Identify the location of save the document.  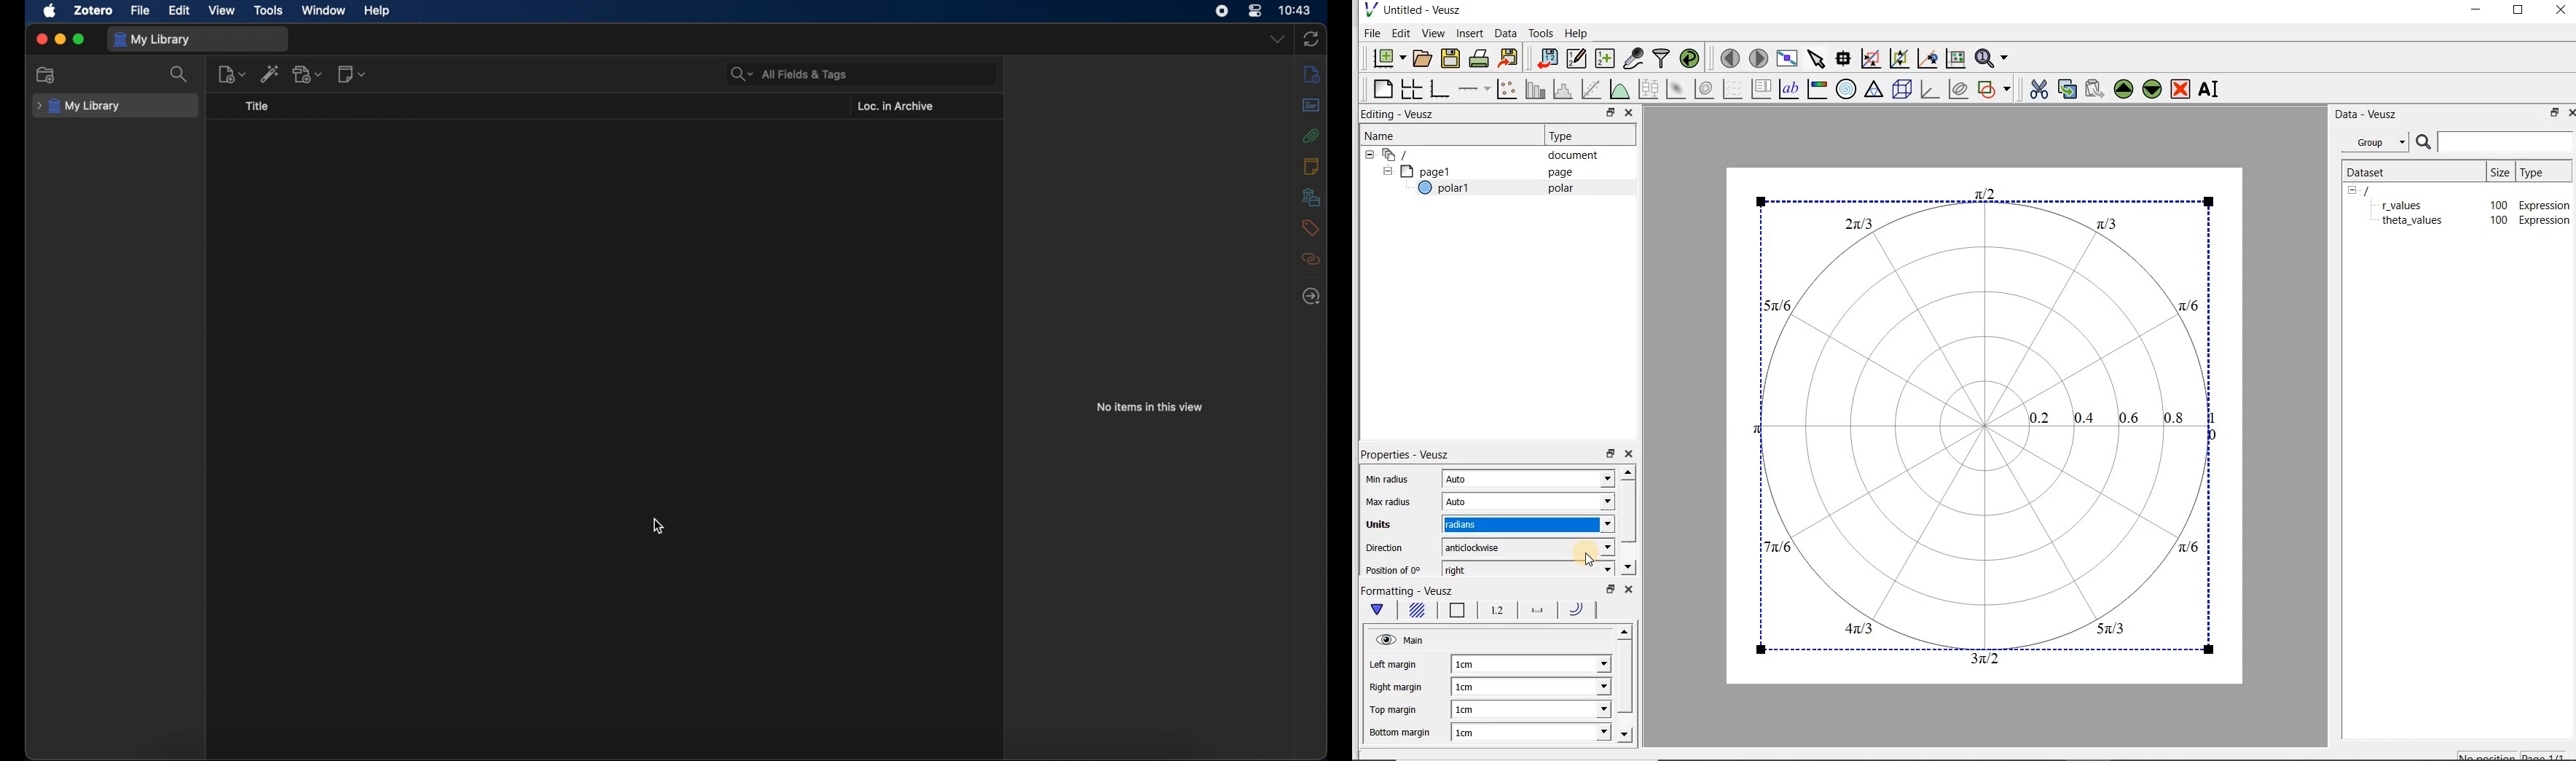
(1454, 59).